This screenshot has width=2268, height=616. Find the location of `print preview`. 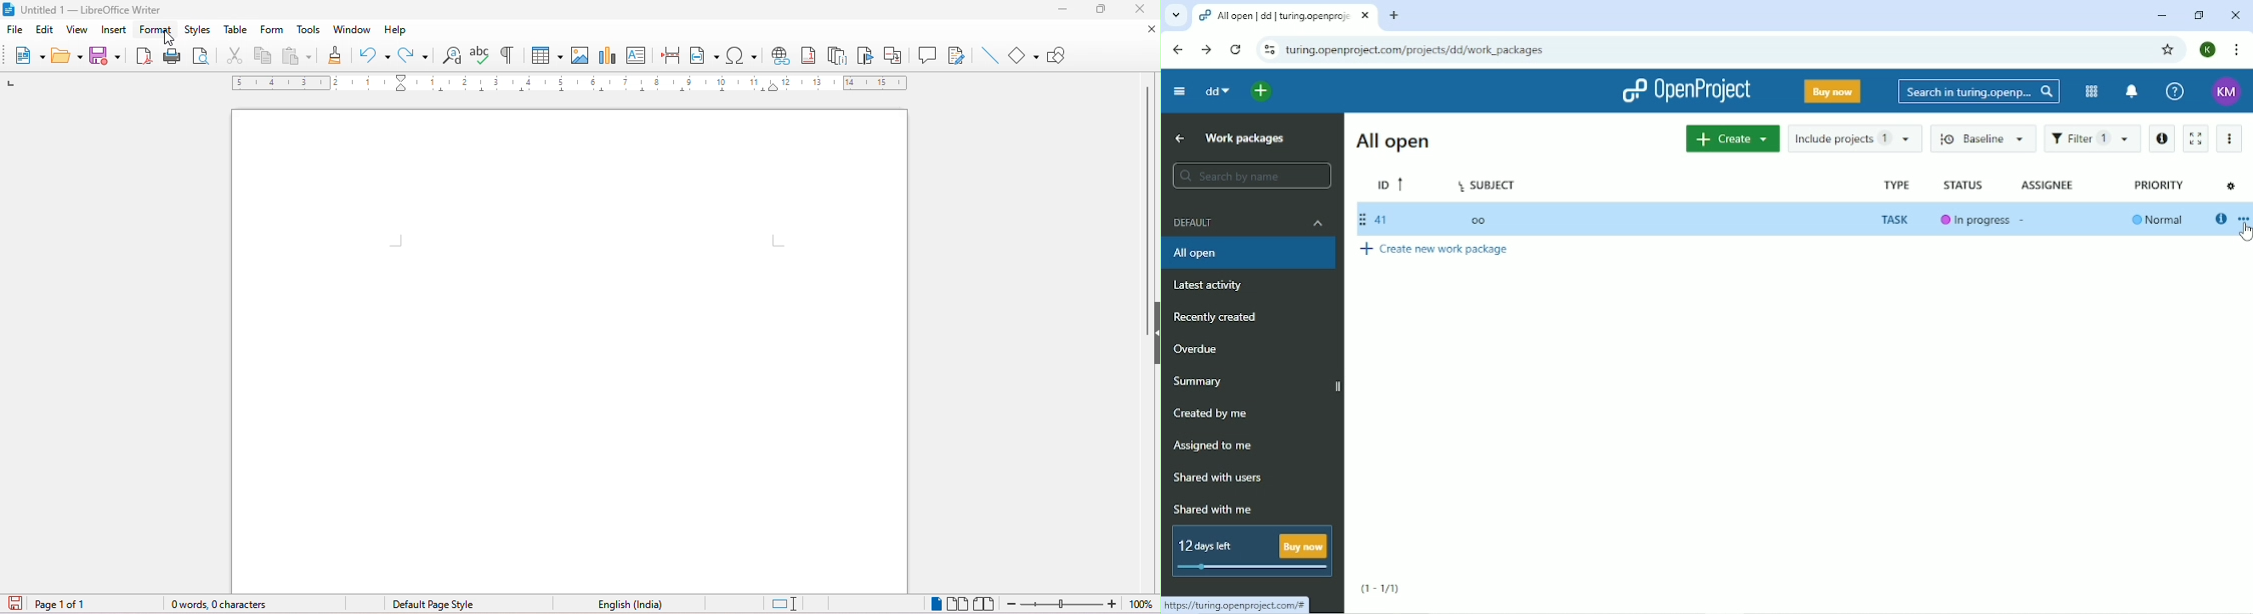

print preview is located at coordinates (204, 59).